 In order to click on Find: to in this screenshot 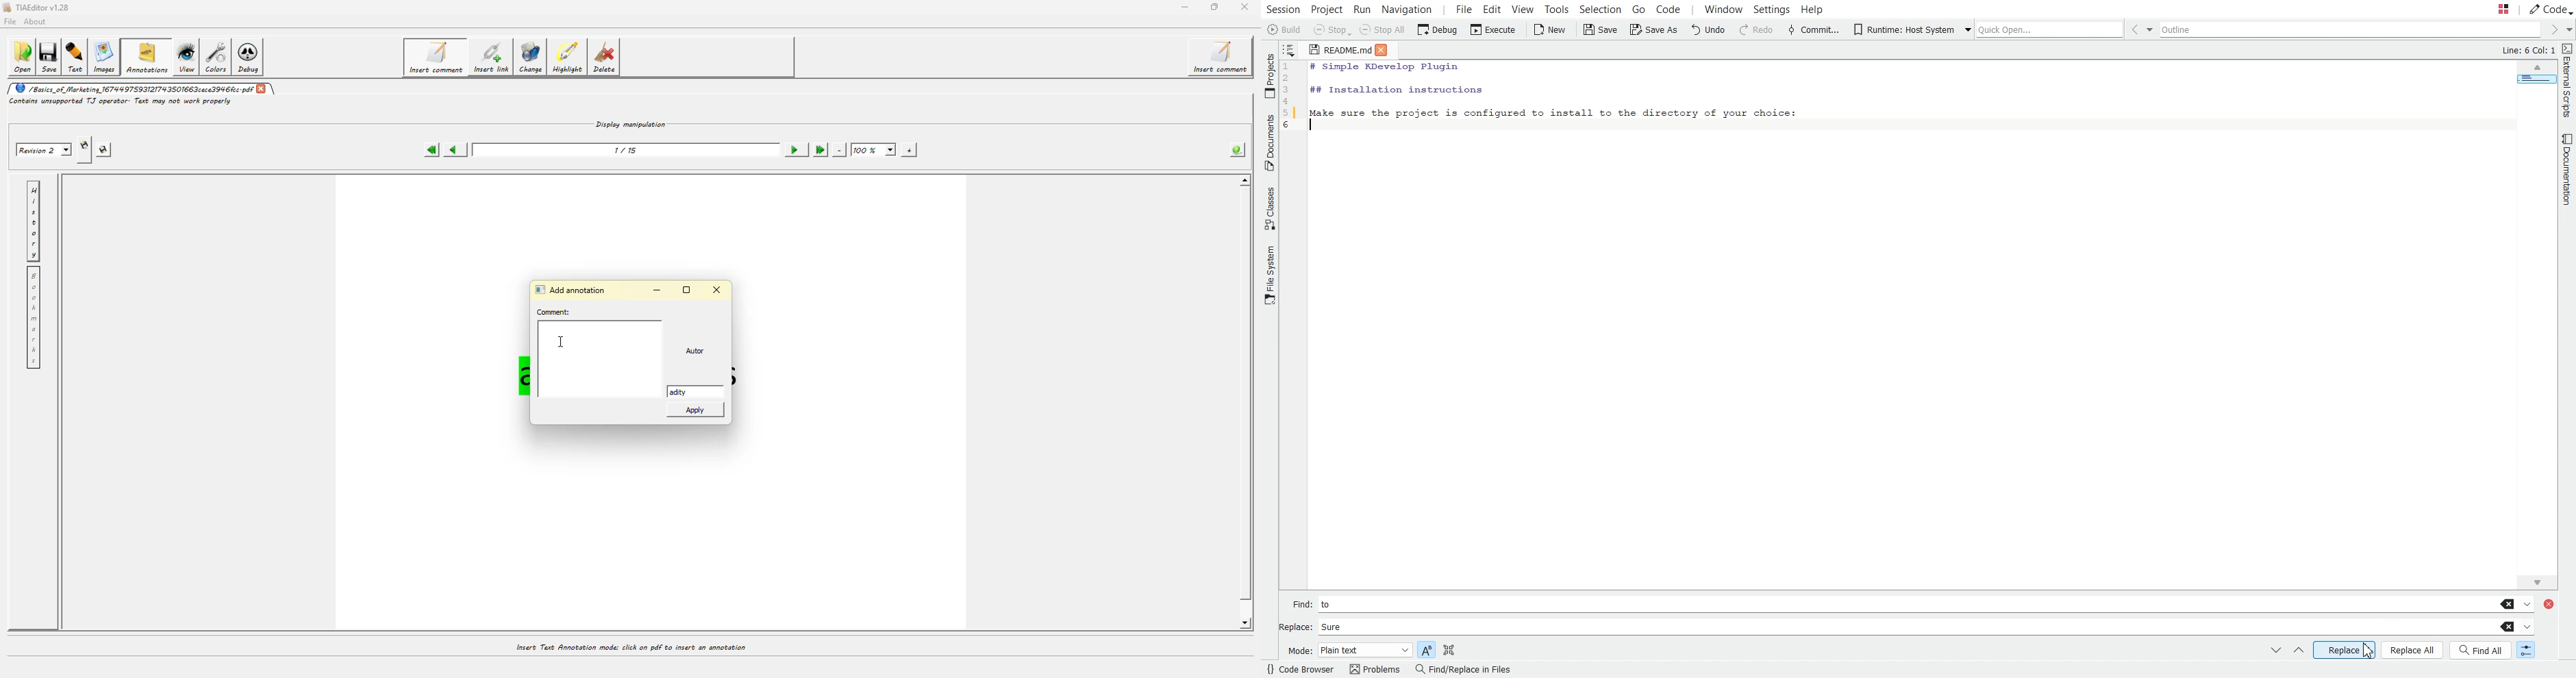, I will do `click(1912, 603)`.